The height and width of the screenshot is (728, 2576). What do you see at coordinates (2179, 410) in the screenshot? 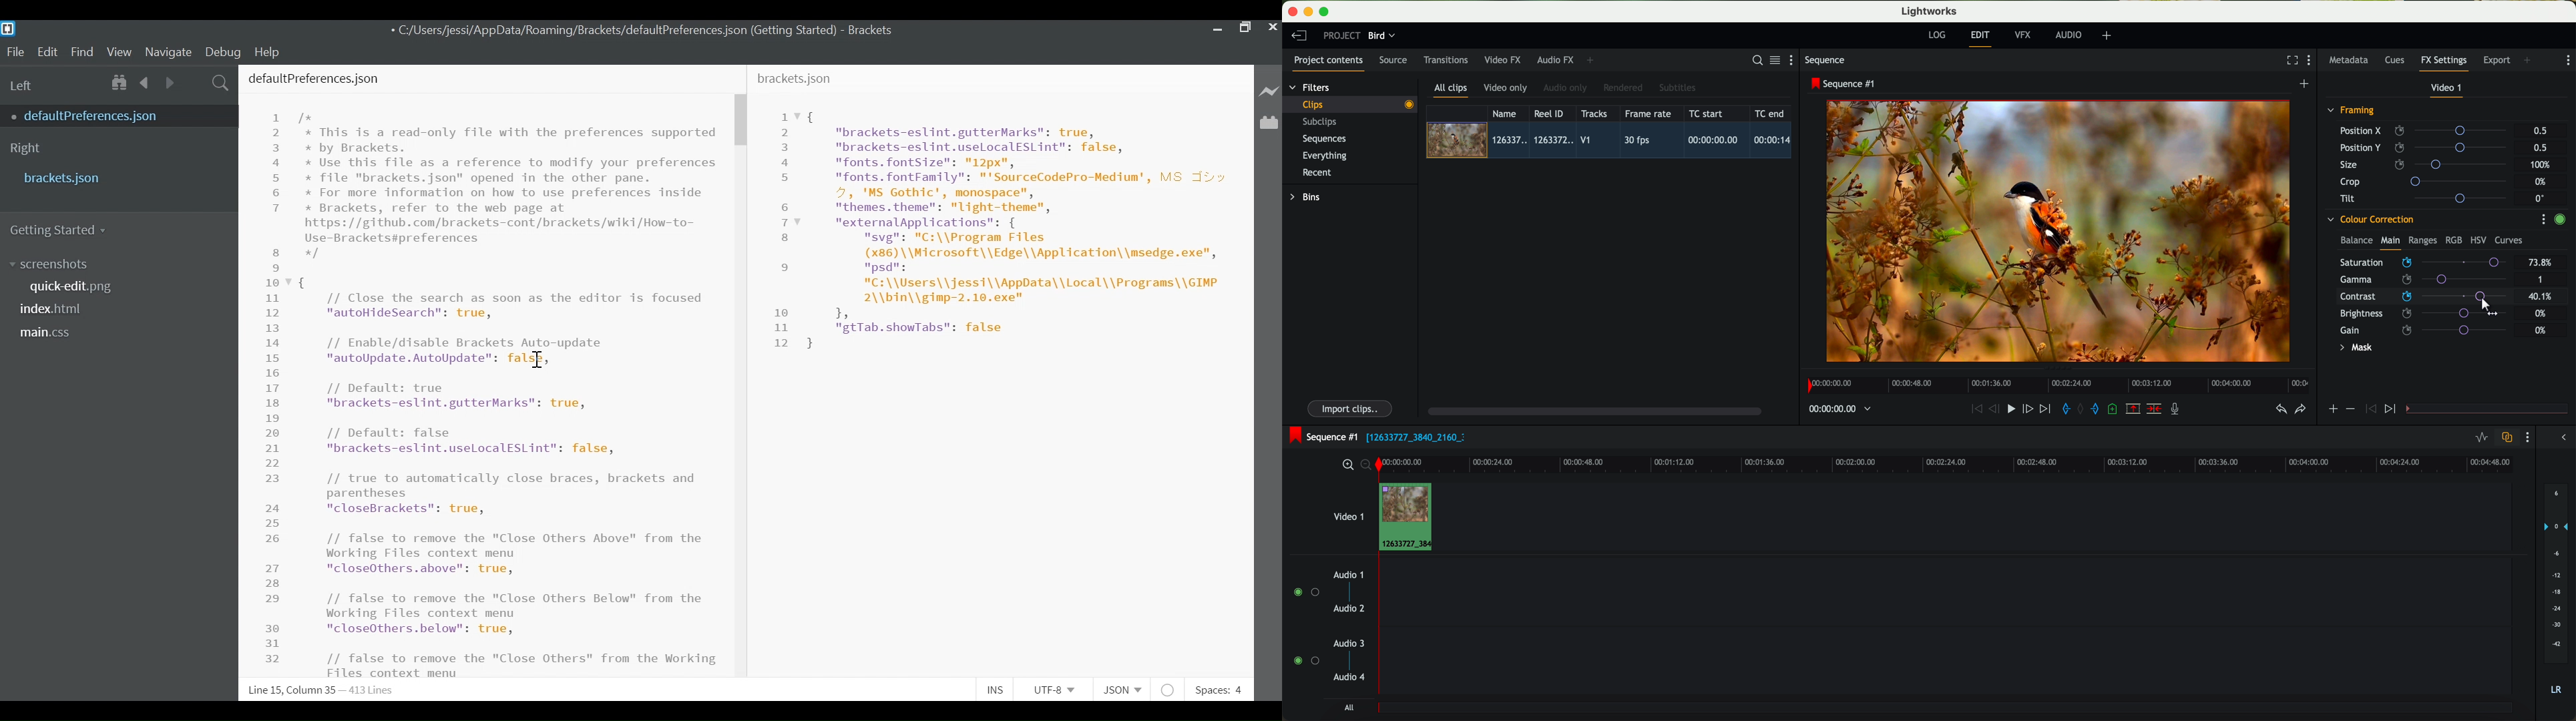
I see `record a voice-over` at bounding box center [2179, 410].